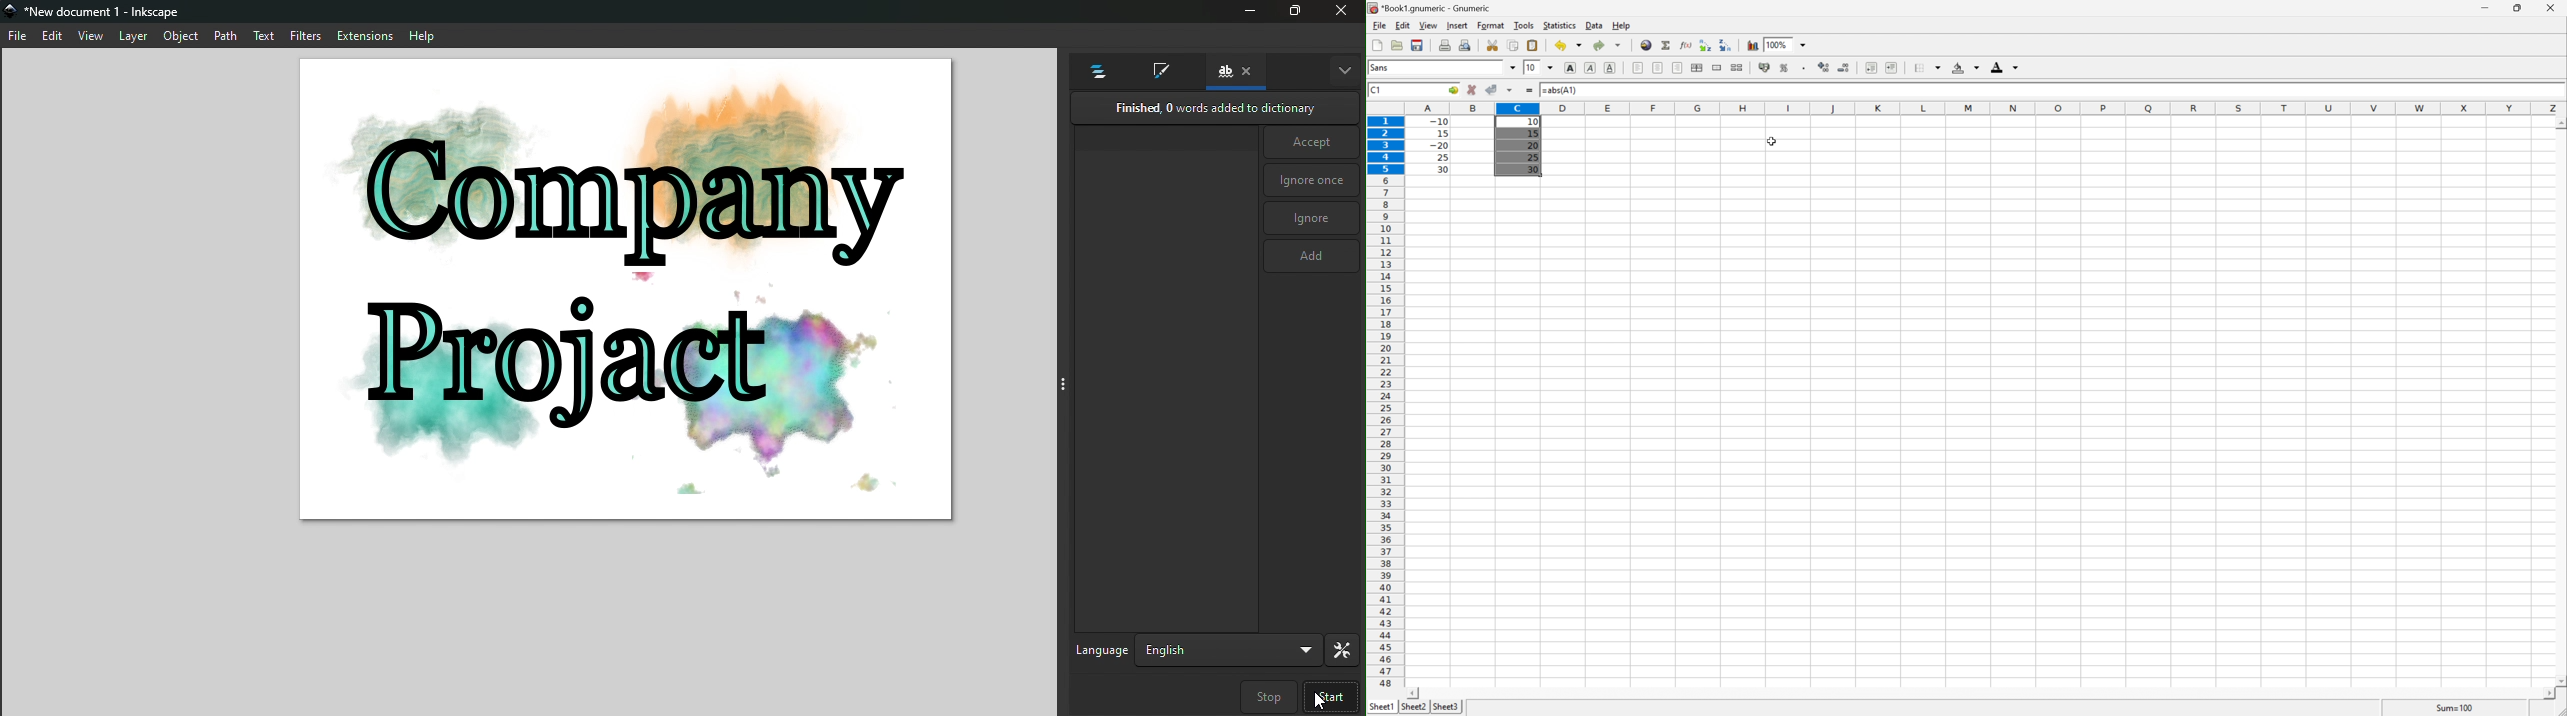  I want to click on Print preview, so click(1467, 44).